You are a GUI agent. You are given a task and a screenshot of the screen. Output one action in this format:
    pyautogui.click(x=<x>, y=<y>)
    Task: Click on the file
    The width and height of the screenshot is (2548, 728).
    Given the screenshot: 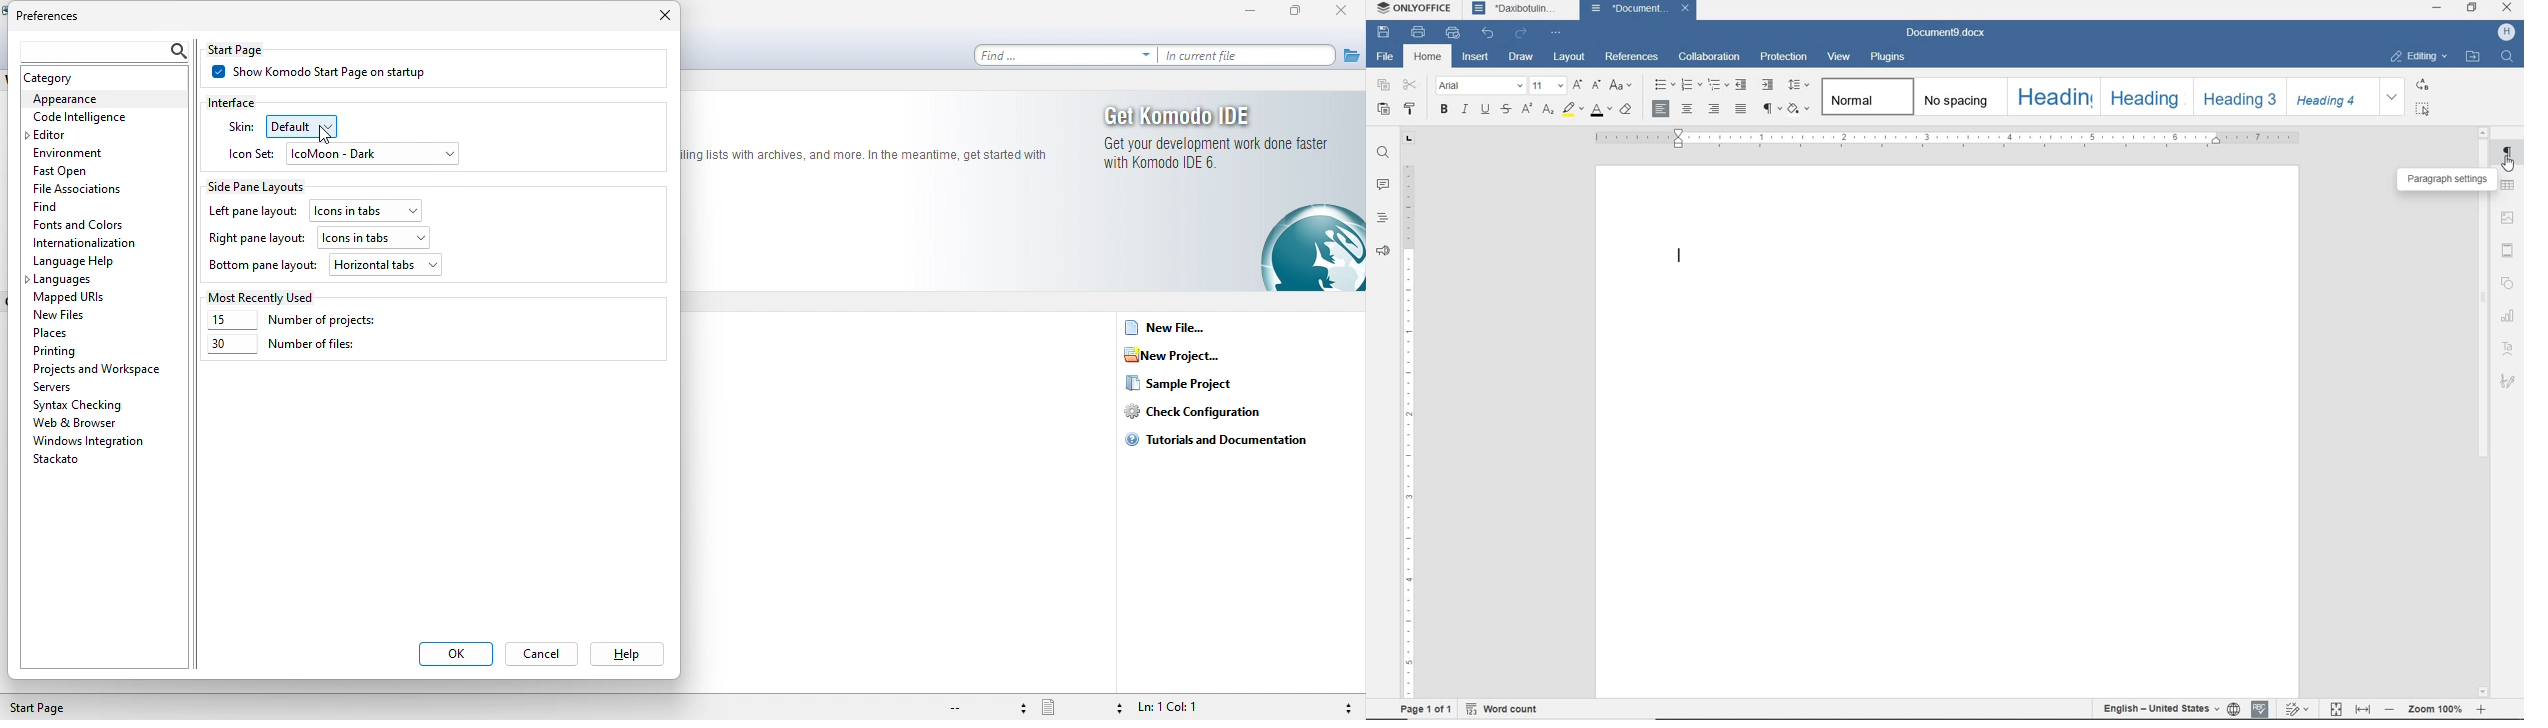 What is the action you would take?
    pyautogui.click(x=1386, y=59)
    